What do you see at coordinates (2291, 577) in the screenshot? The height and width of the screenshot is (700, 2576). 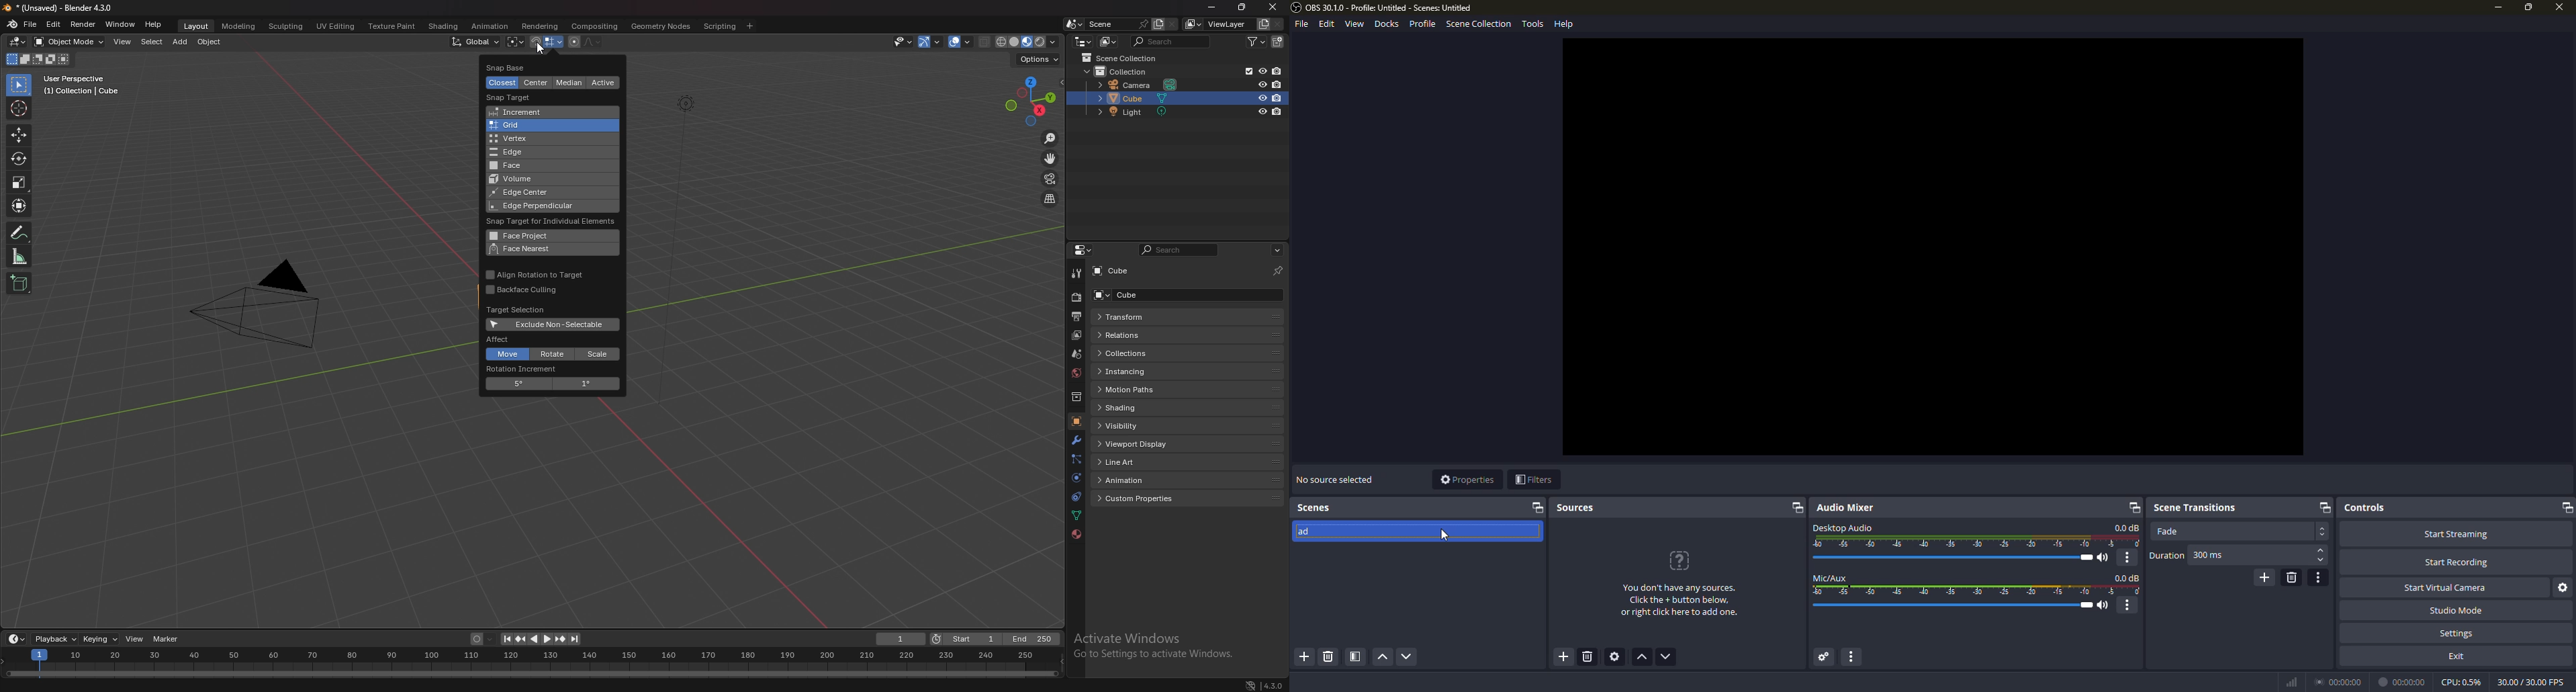 I see `remove configurable transition` at bounding box center [2291, 577].